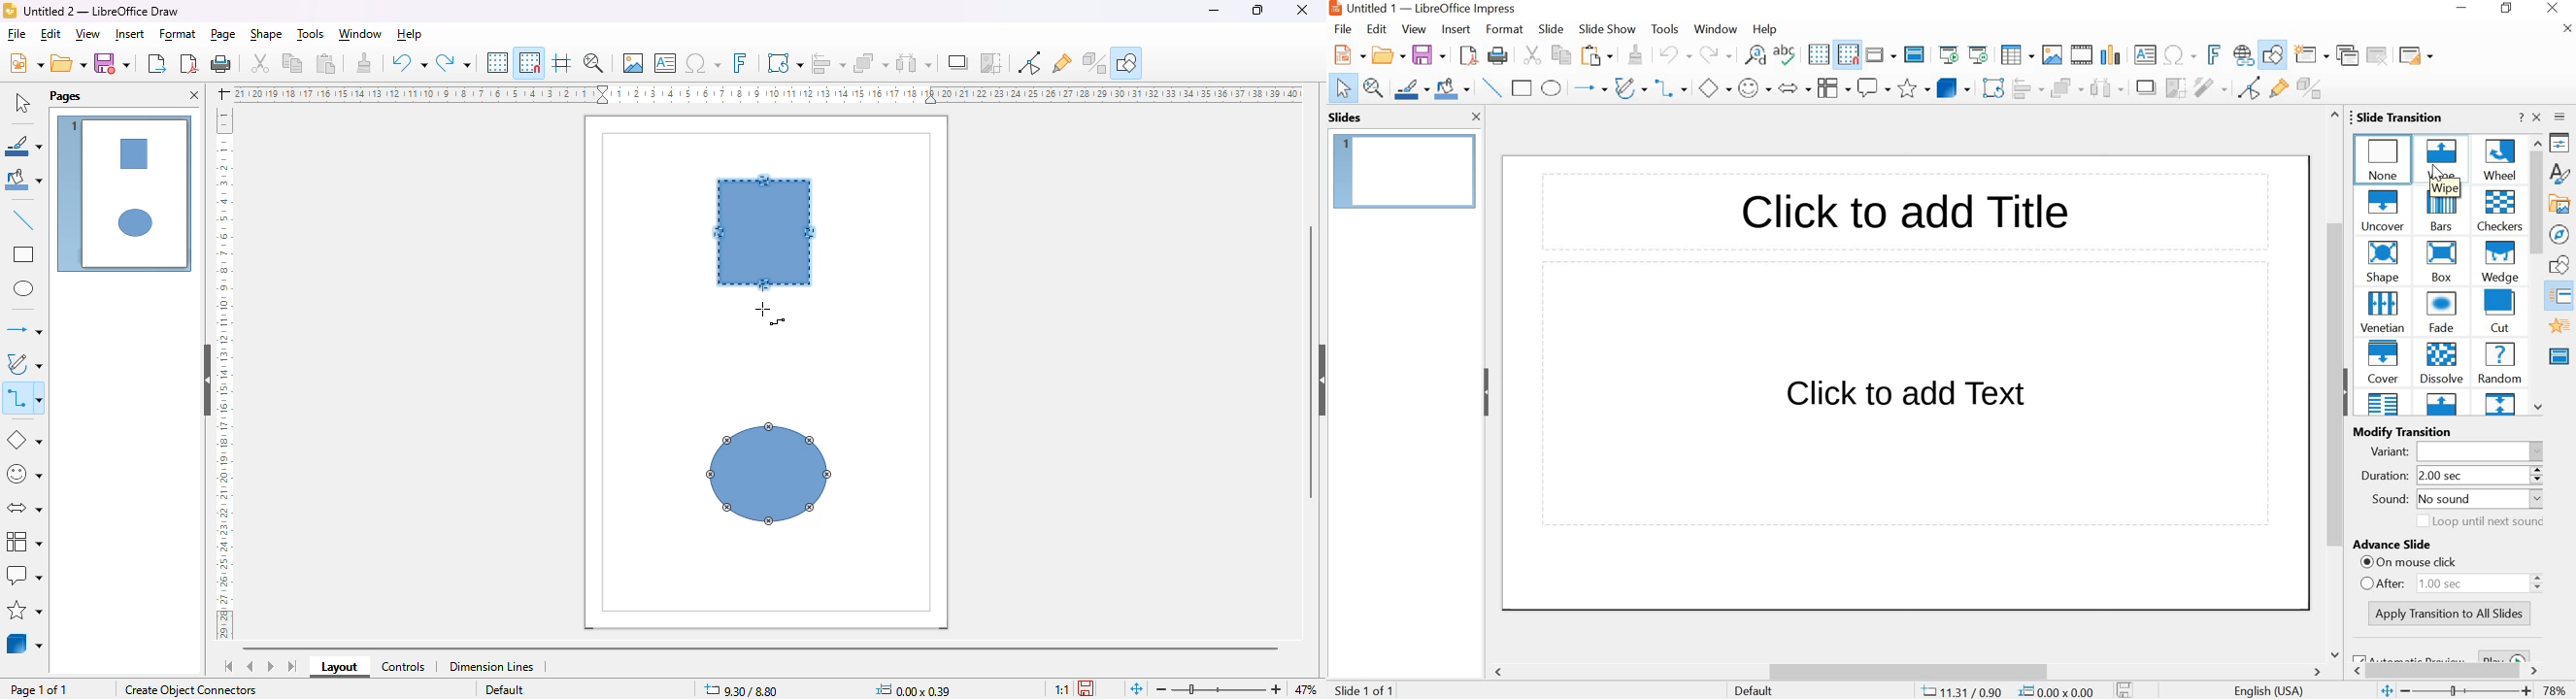  I want to click on ANIMATION, so click(2560, 326).